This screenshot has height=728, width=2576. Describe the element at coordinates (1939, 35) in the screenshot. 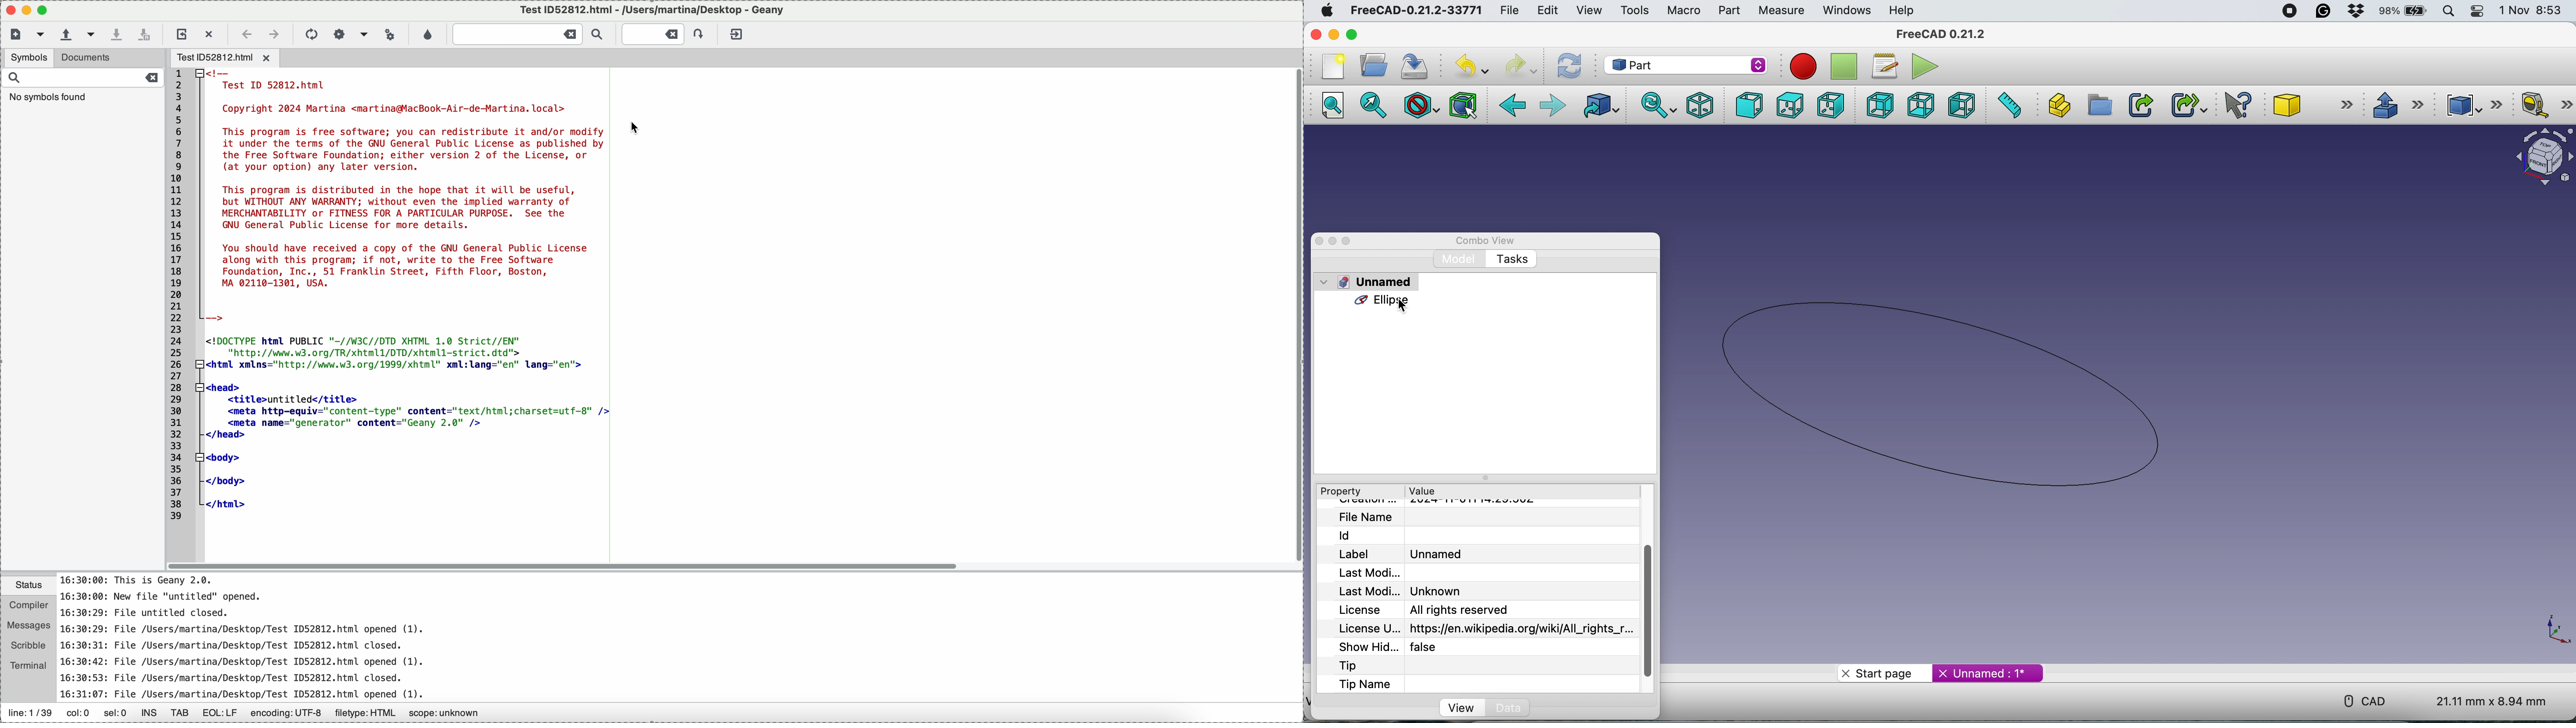

I see `freecad` at that location.